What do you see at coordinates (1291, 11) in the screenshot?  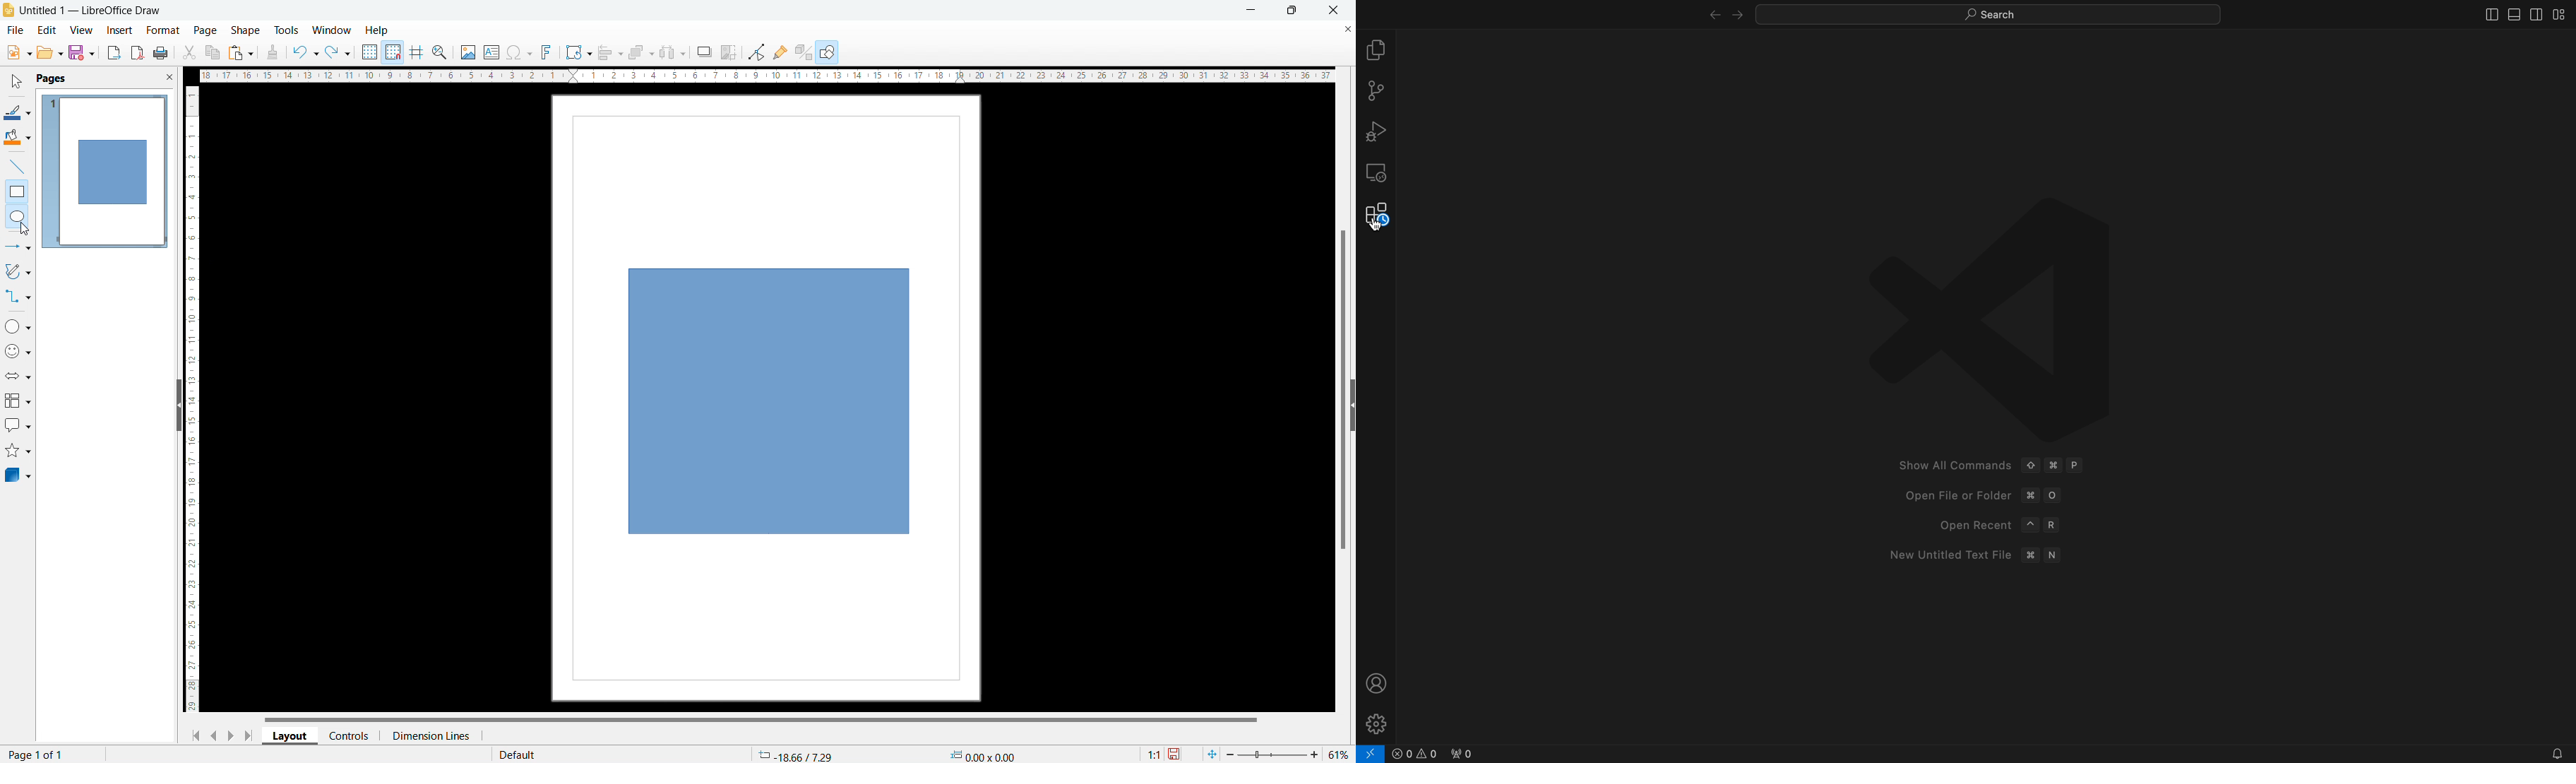 I see `maximize` at bounding box center [1291, 11].